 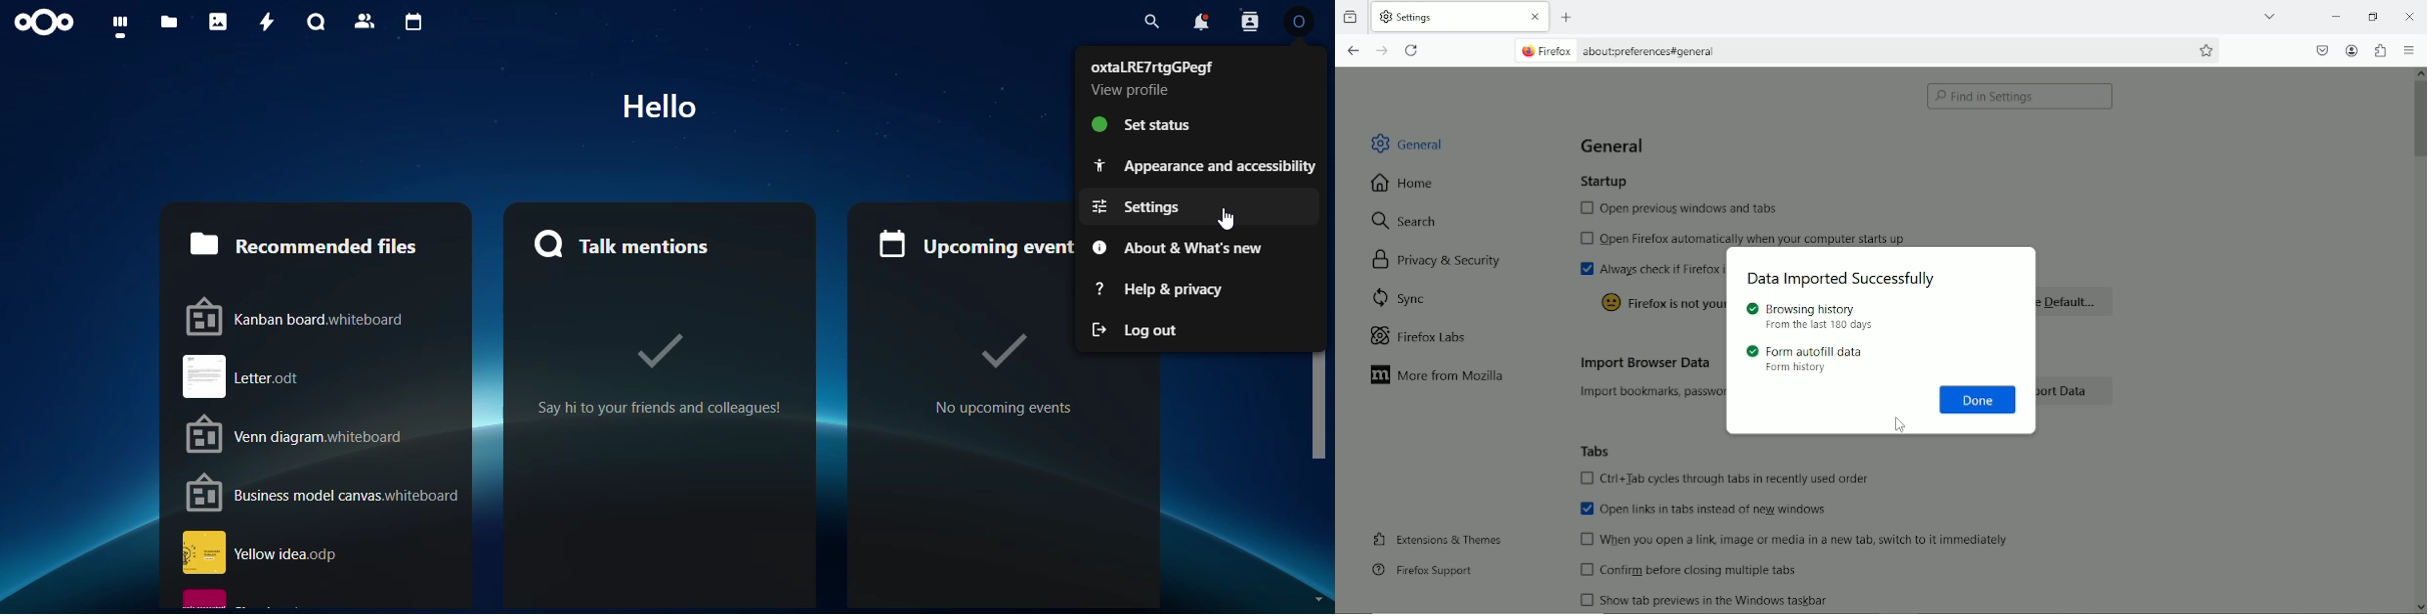 What do you see at coordinates (1804, 541) in the screenshot?
I see `When you open a link, image or media in a new tab, switch to it immediately` at bounding box center [1804, 541].